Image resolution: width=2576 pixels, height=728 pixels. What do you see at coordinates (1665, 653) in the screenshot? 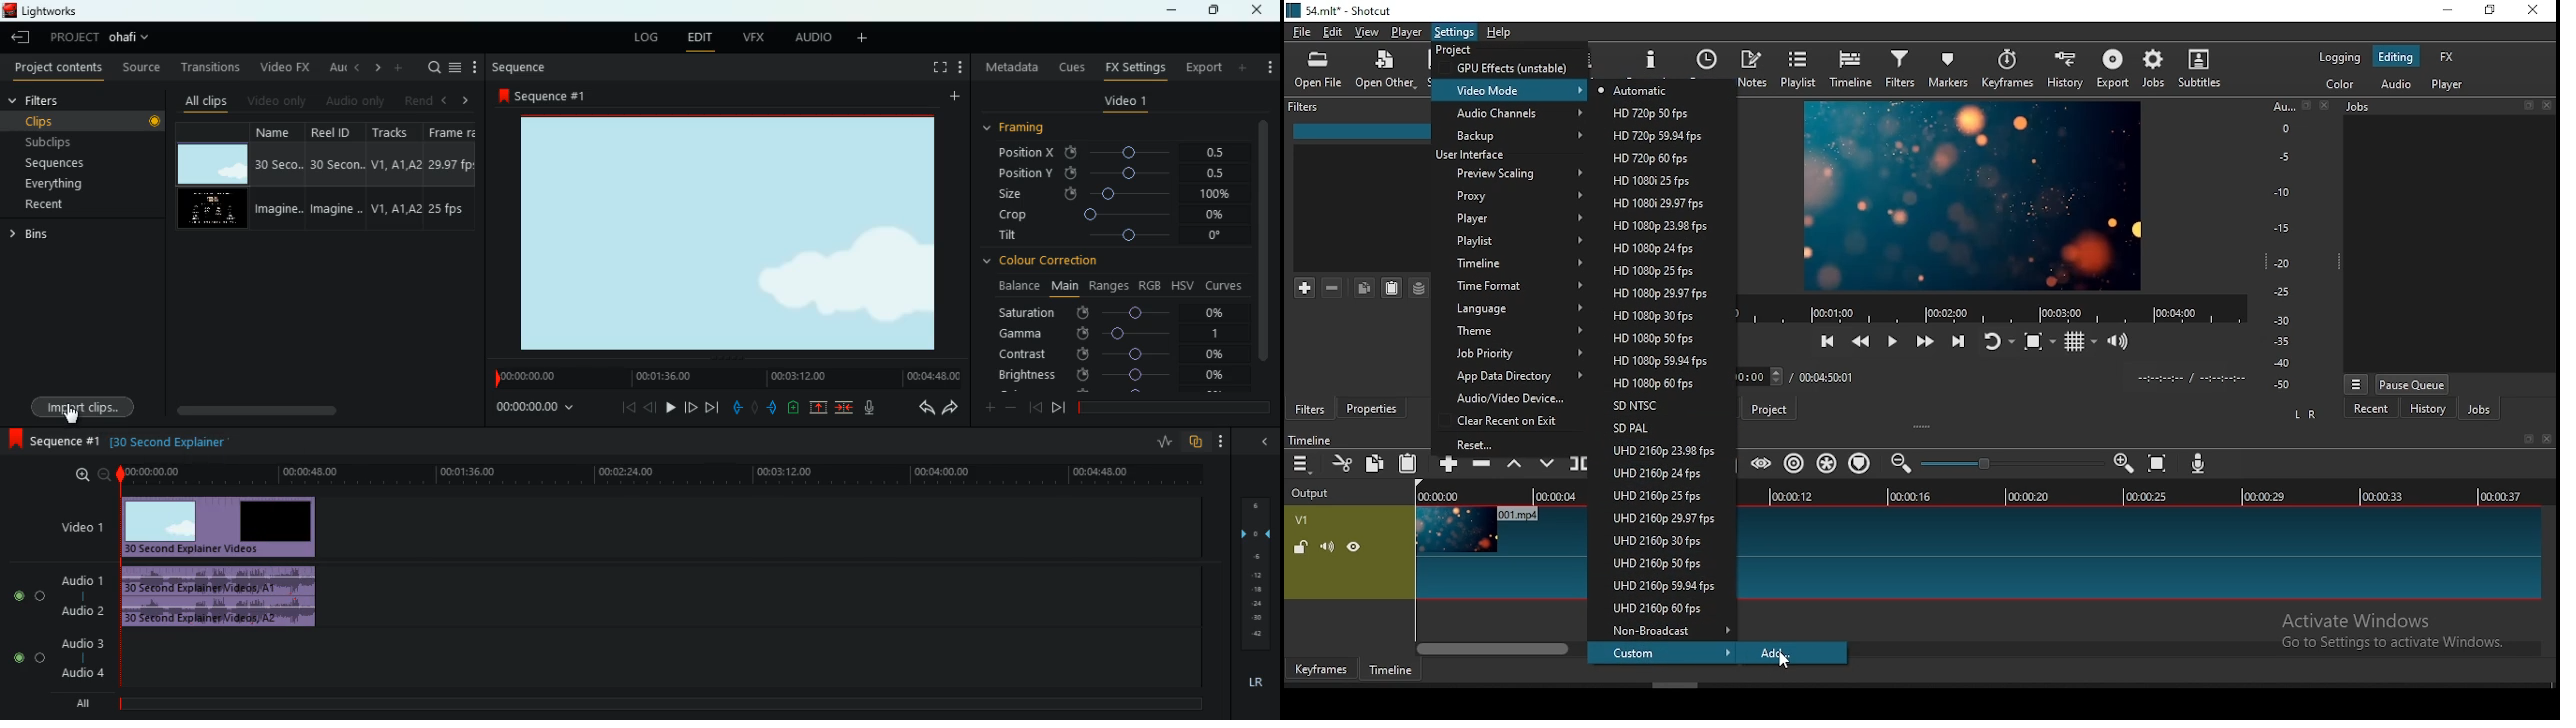
I see `custom` at bounding box center [1665, 653].